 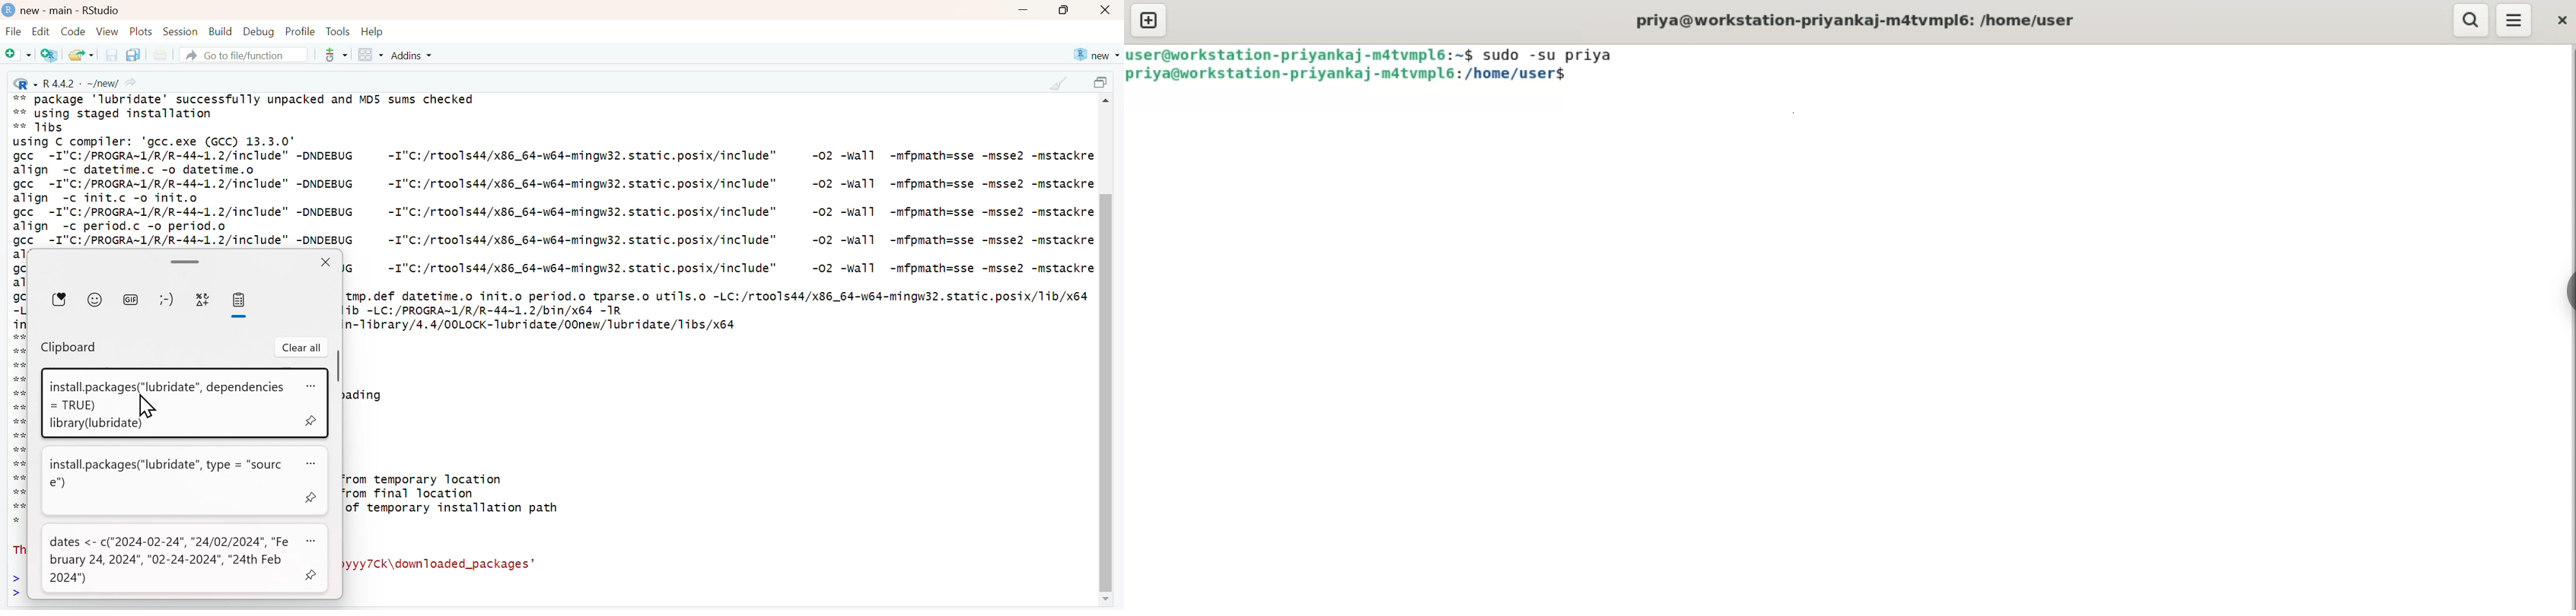 What do you see at coordinates (163, 404) in the screenshot?
I see `install.packages("lubridate”, dependencies
= TRUE)
library(lubridate)` at bounding box center [163, 404].